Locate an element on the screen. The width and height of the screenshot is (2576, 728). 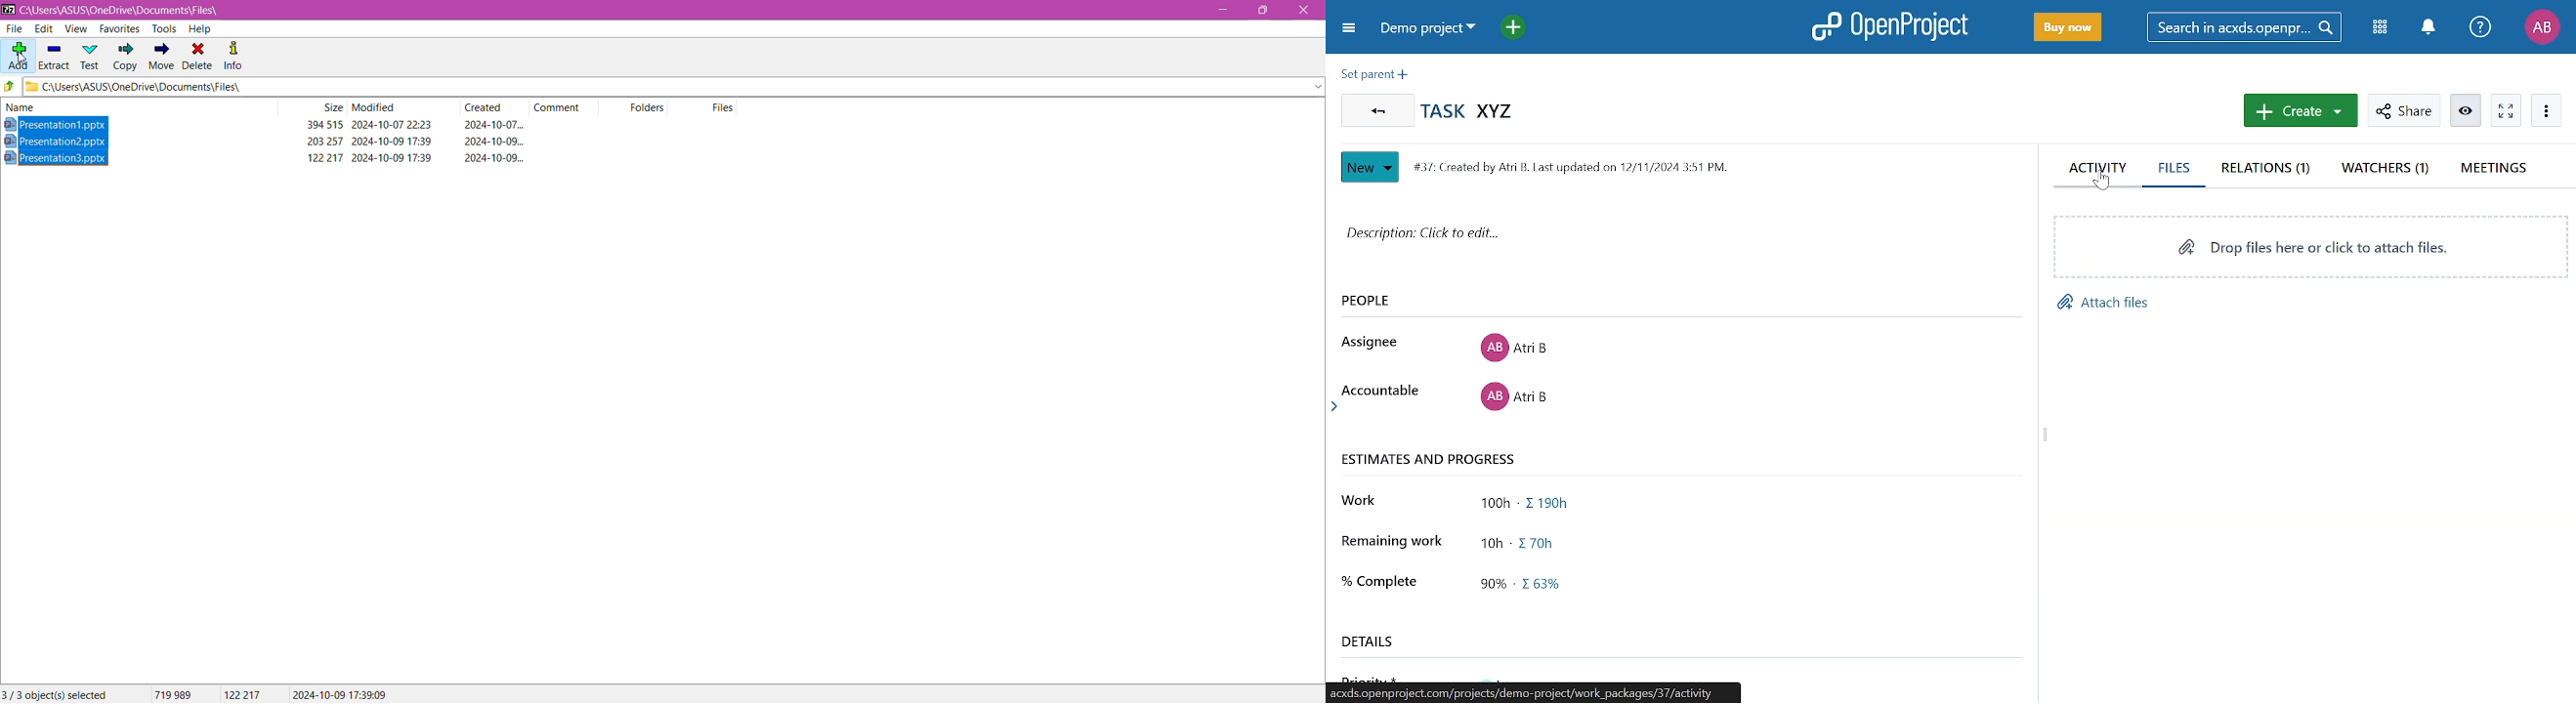
Notifications is located at coordinates (2429, 28).